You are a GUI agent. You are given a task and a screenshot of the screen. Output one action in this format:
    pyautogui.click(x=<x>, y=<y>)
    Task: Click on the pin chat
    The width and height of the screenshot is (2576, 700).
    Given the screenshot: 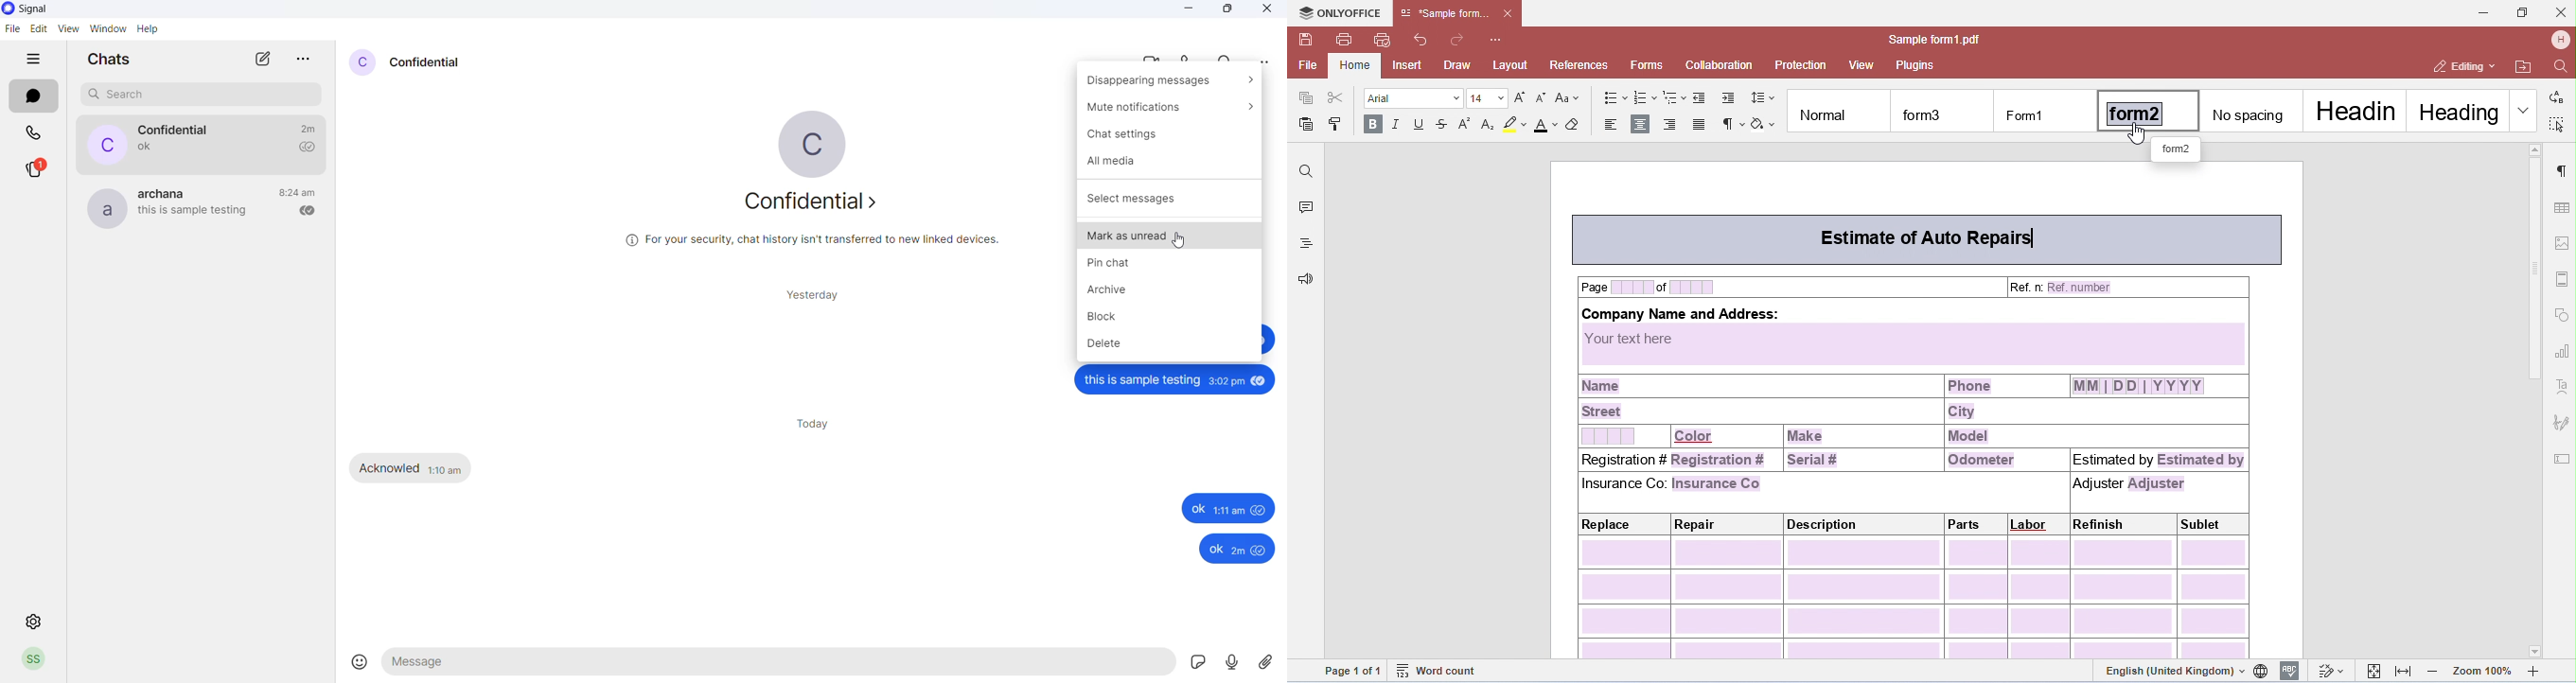 What is the action you would take?
    pyautogui.click(x=1169, y=268)
    